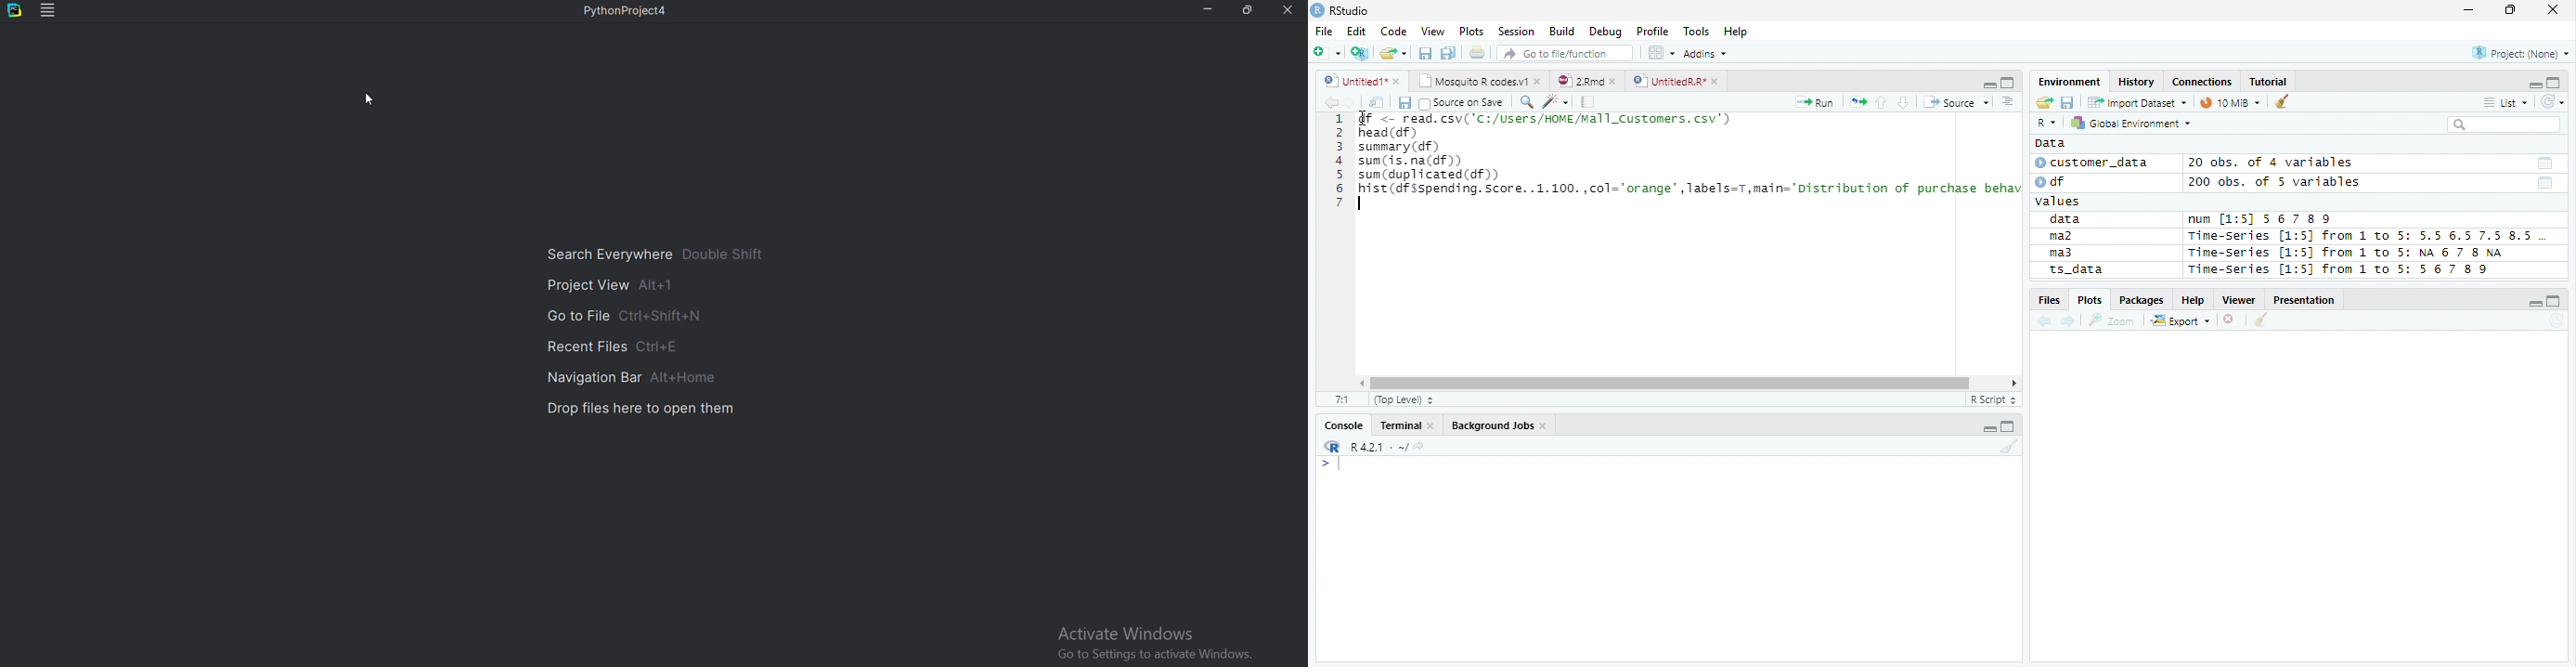 The height and width of the screenshot is (672, 2576). What do you see at coordinates (1564, 33) in the screenshot?
I see `Build` at bounding box center [1564, 33].